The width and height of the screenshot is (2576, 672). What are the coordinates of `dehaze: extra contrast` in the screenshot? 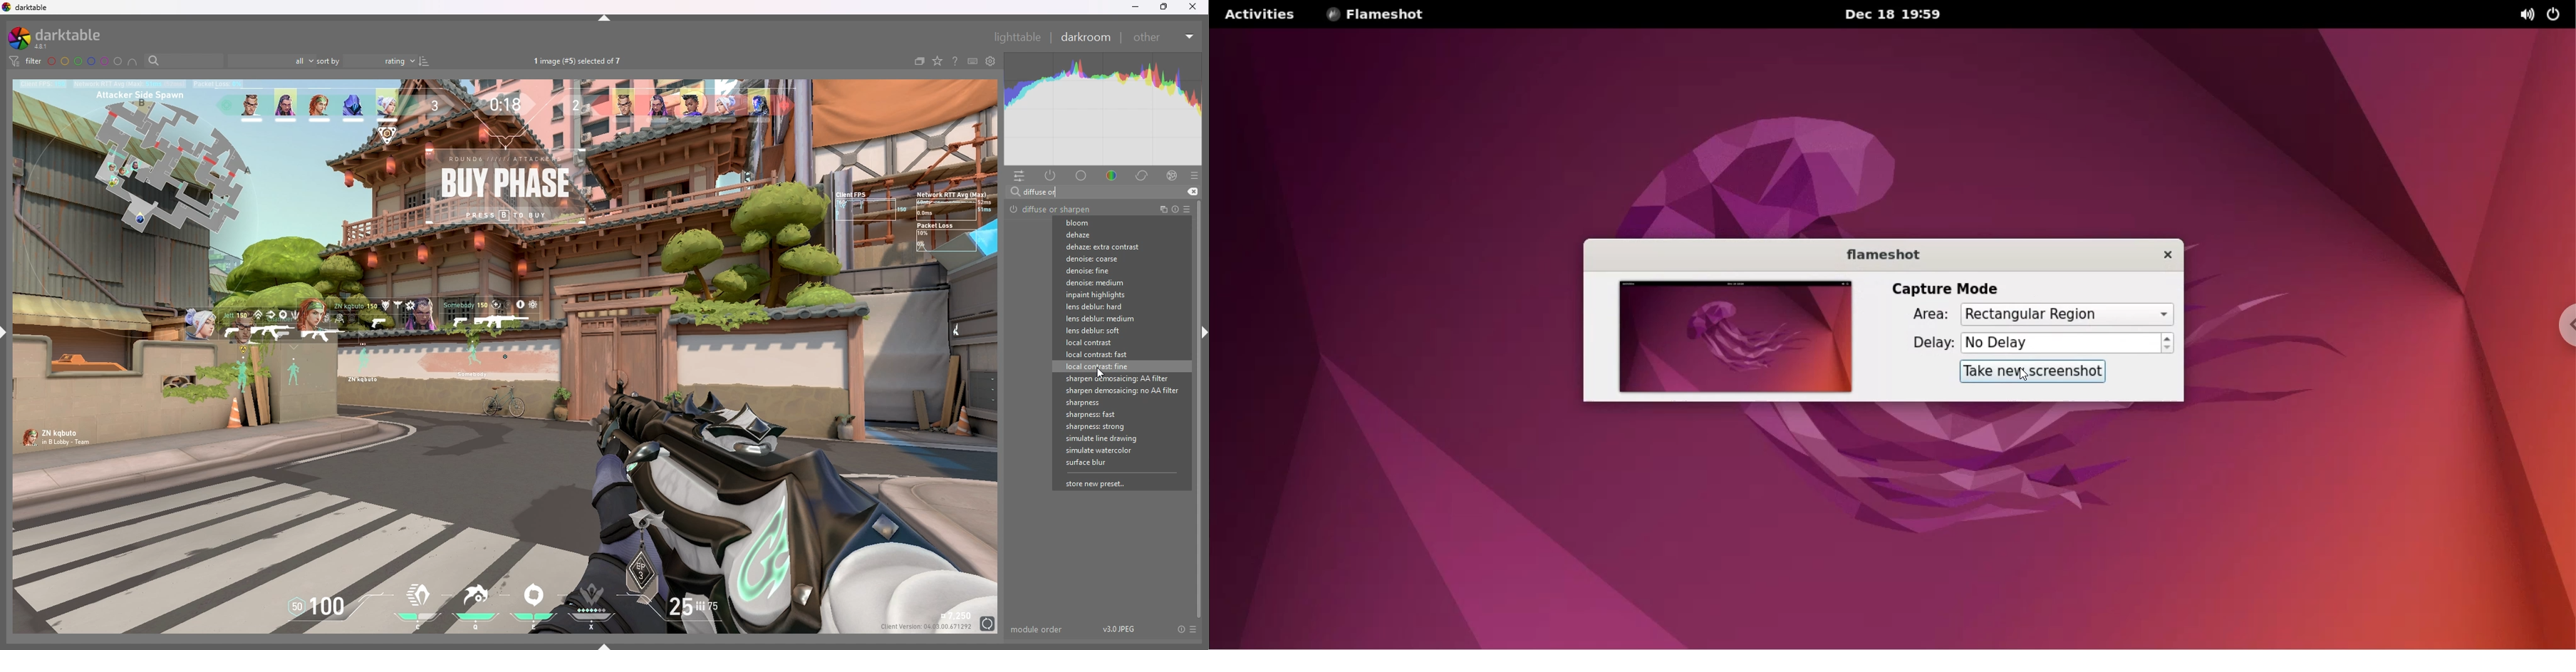 It's located at (1104, 246).